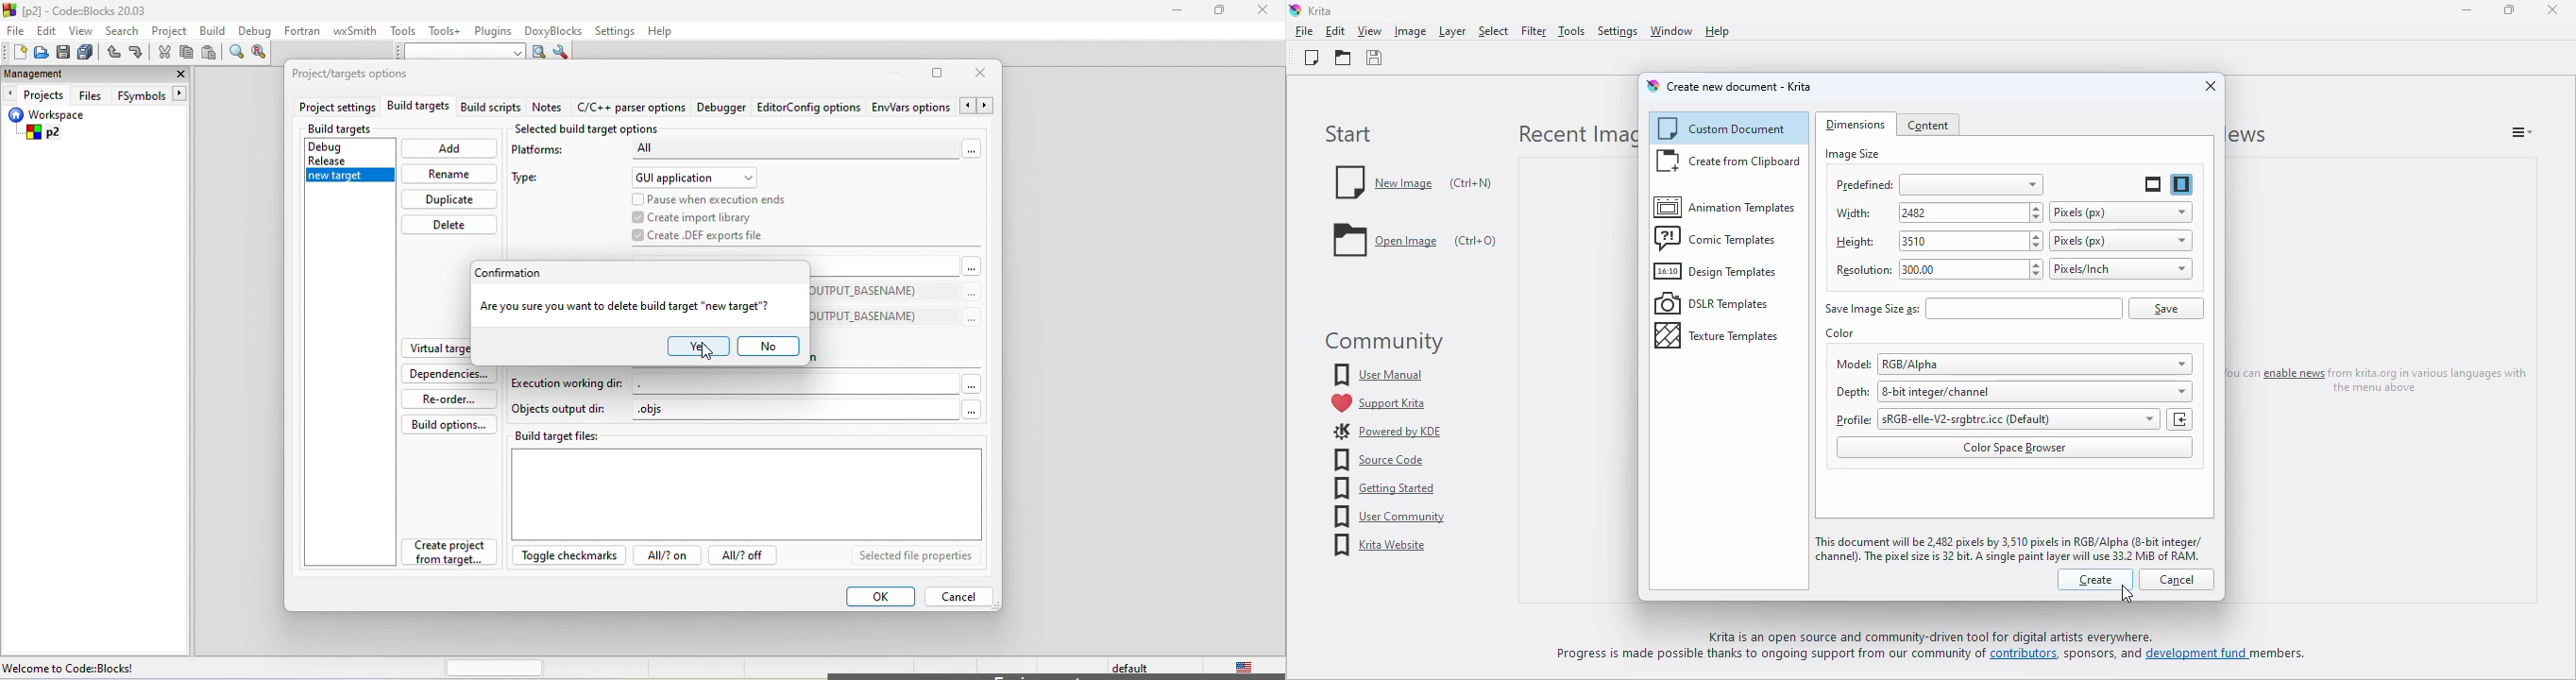 Image resolution: width=2576 pixels, height=700 pixels. Describe the element at coordinates (448, 173) in the screenshot. I see `rename` at that location.